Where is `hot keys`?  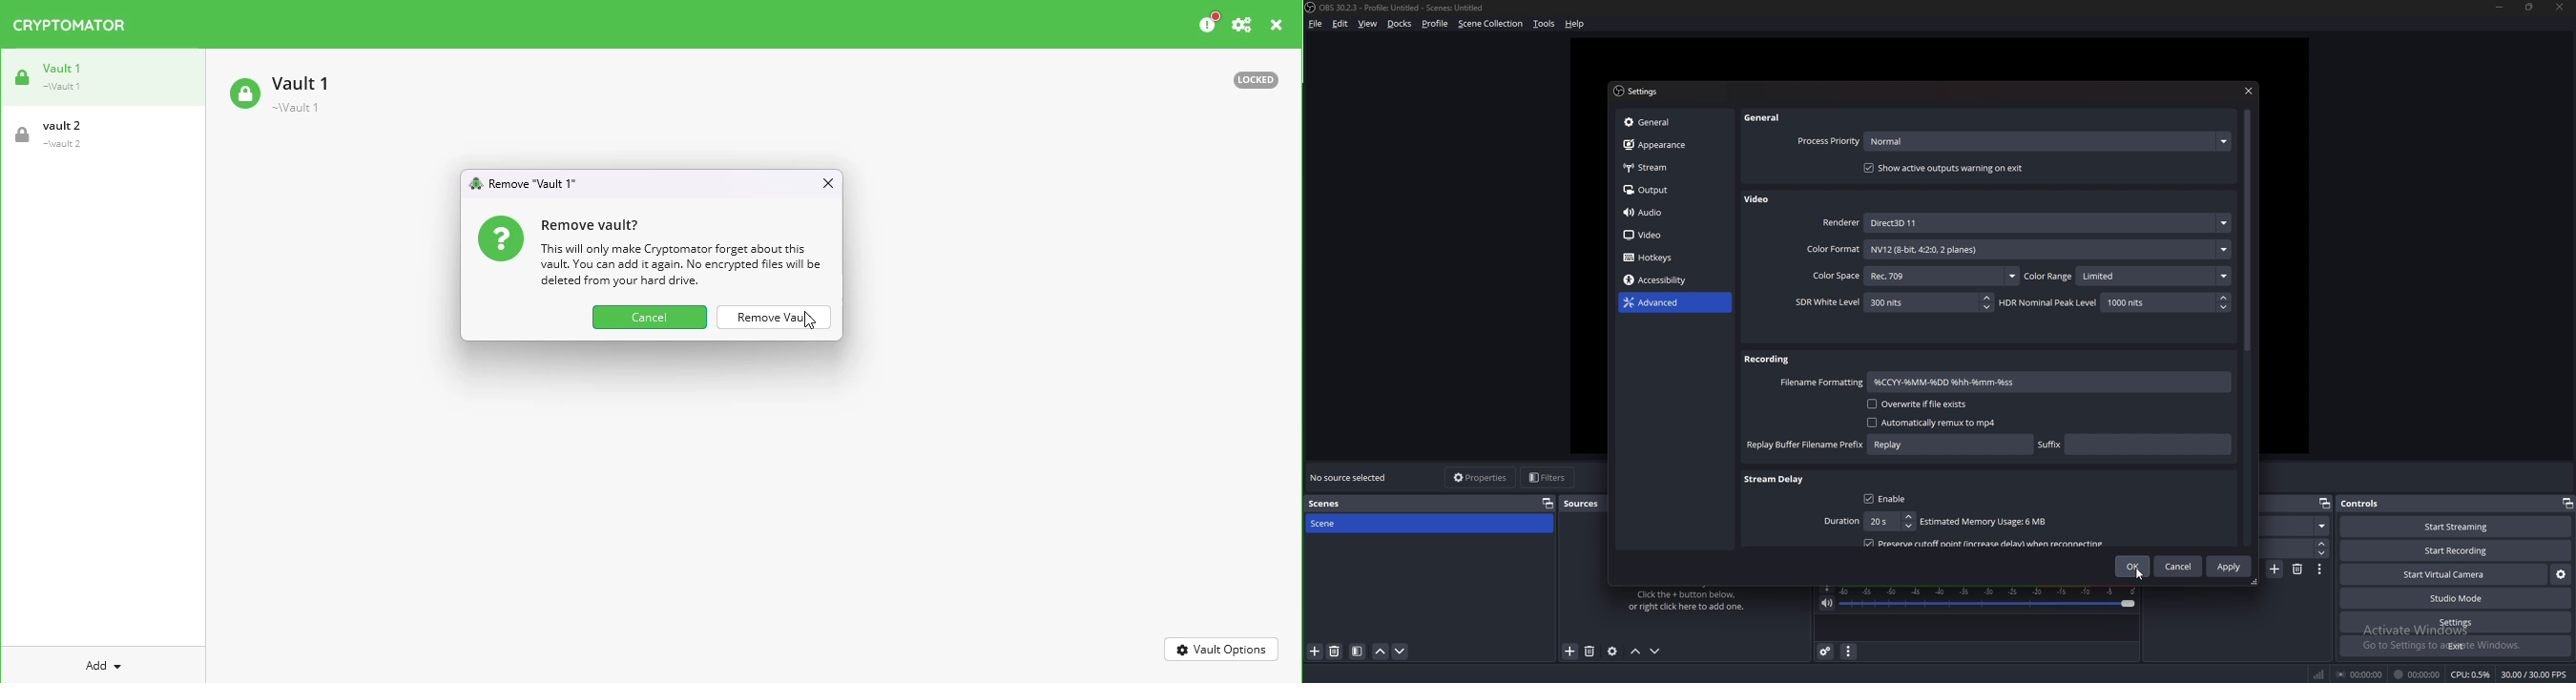 hot keys is located at coordinates (1658, 258).